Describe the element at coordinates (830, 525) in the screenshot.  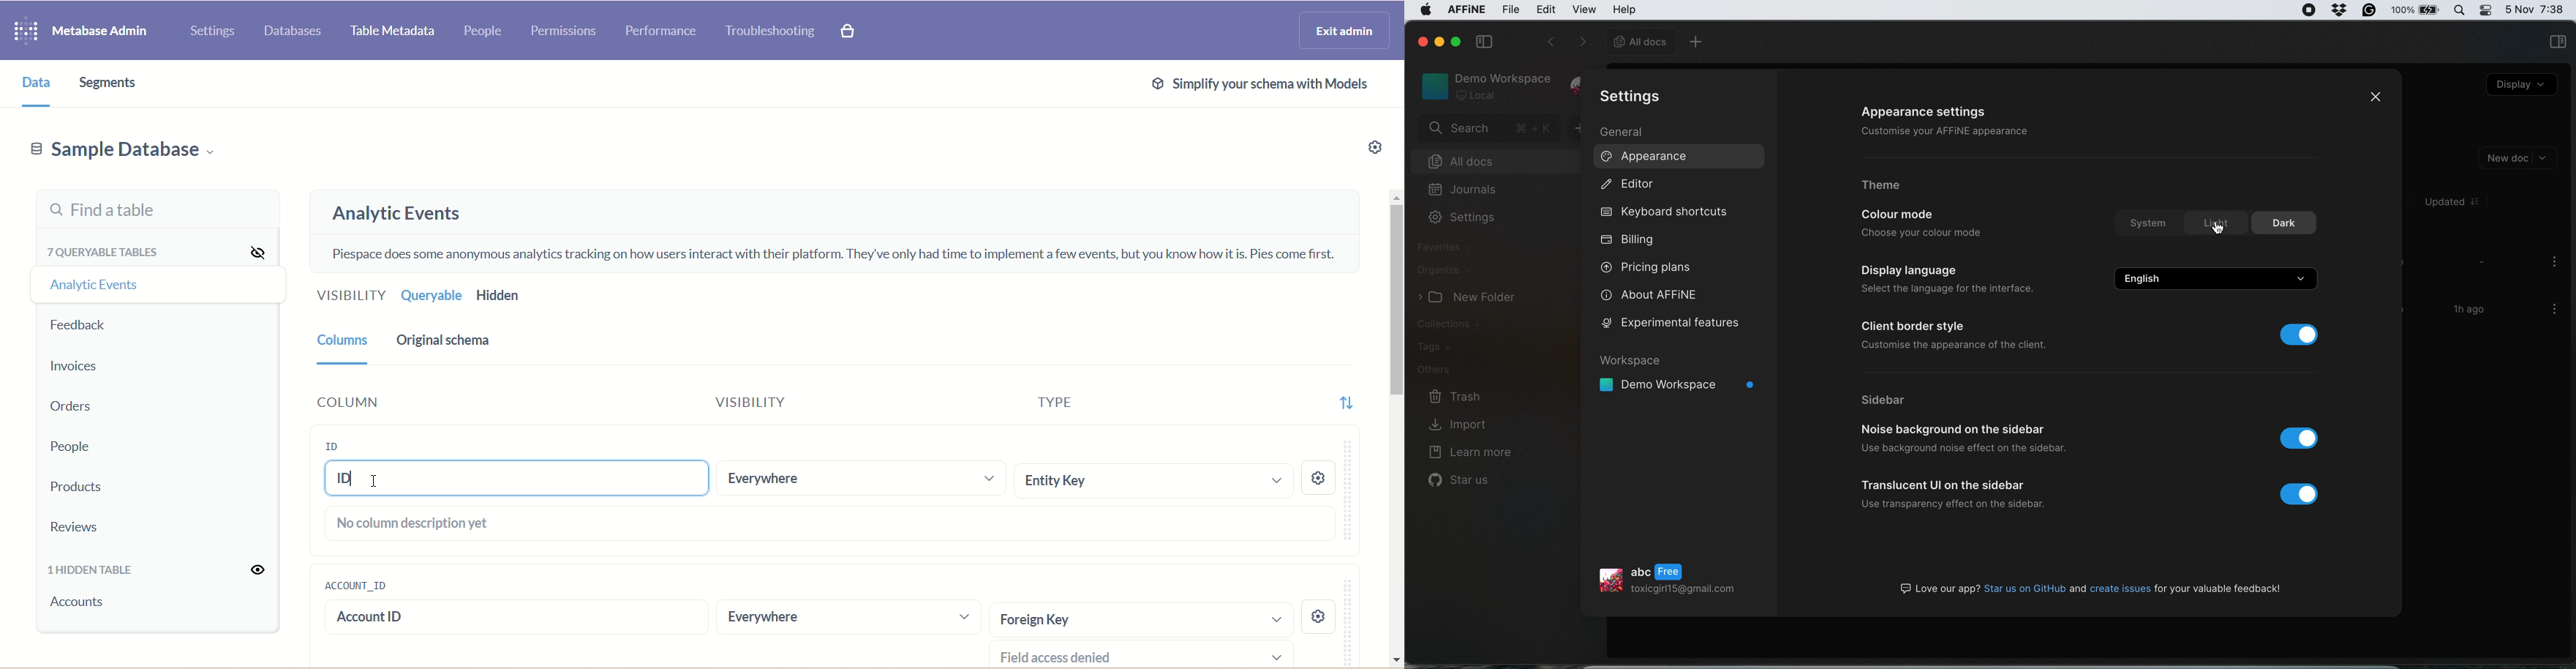
I see `No columns description` at that location.